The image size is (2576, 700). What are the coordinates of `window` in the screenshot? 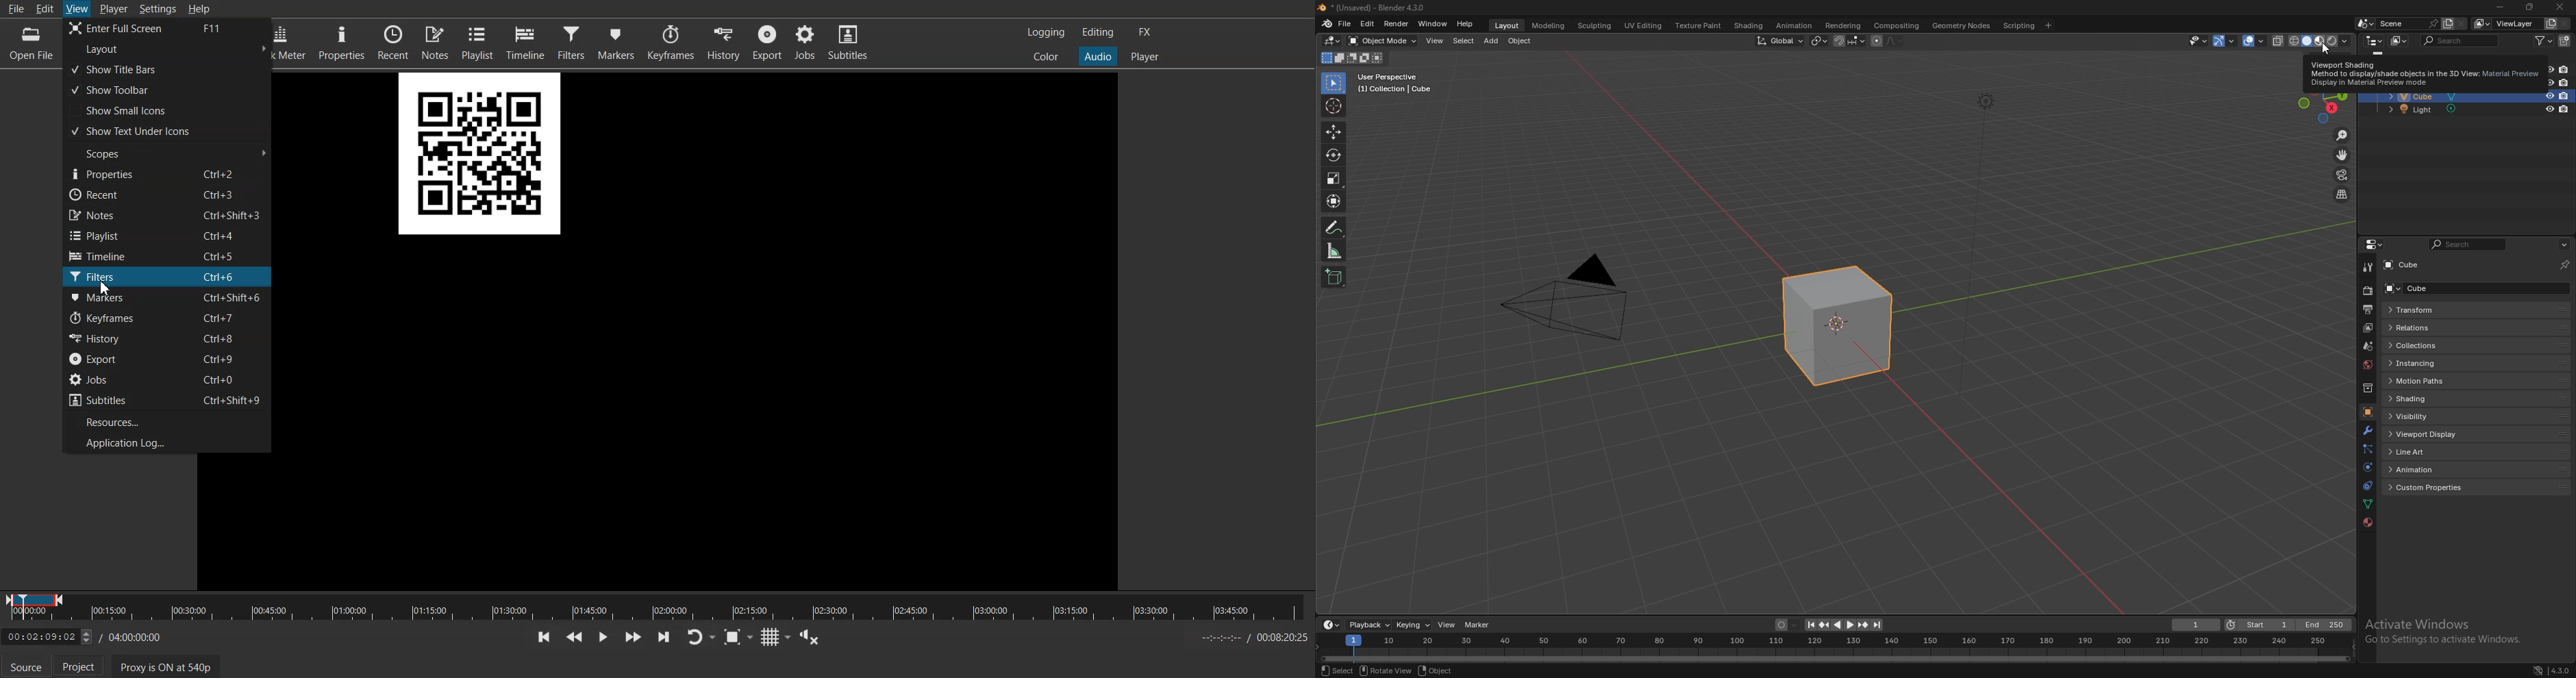 It's located at (1432, 24).